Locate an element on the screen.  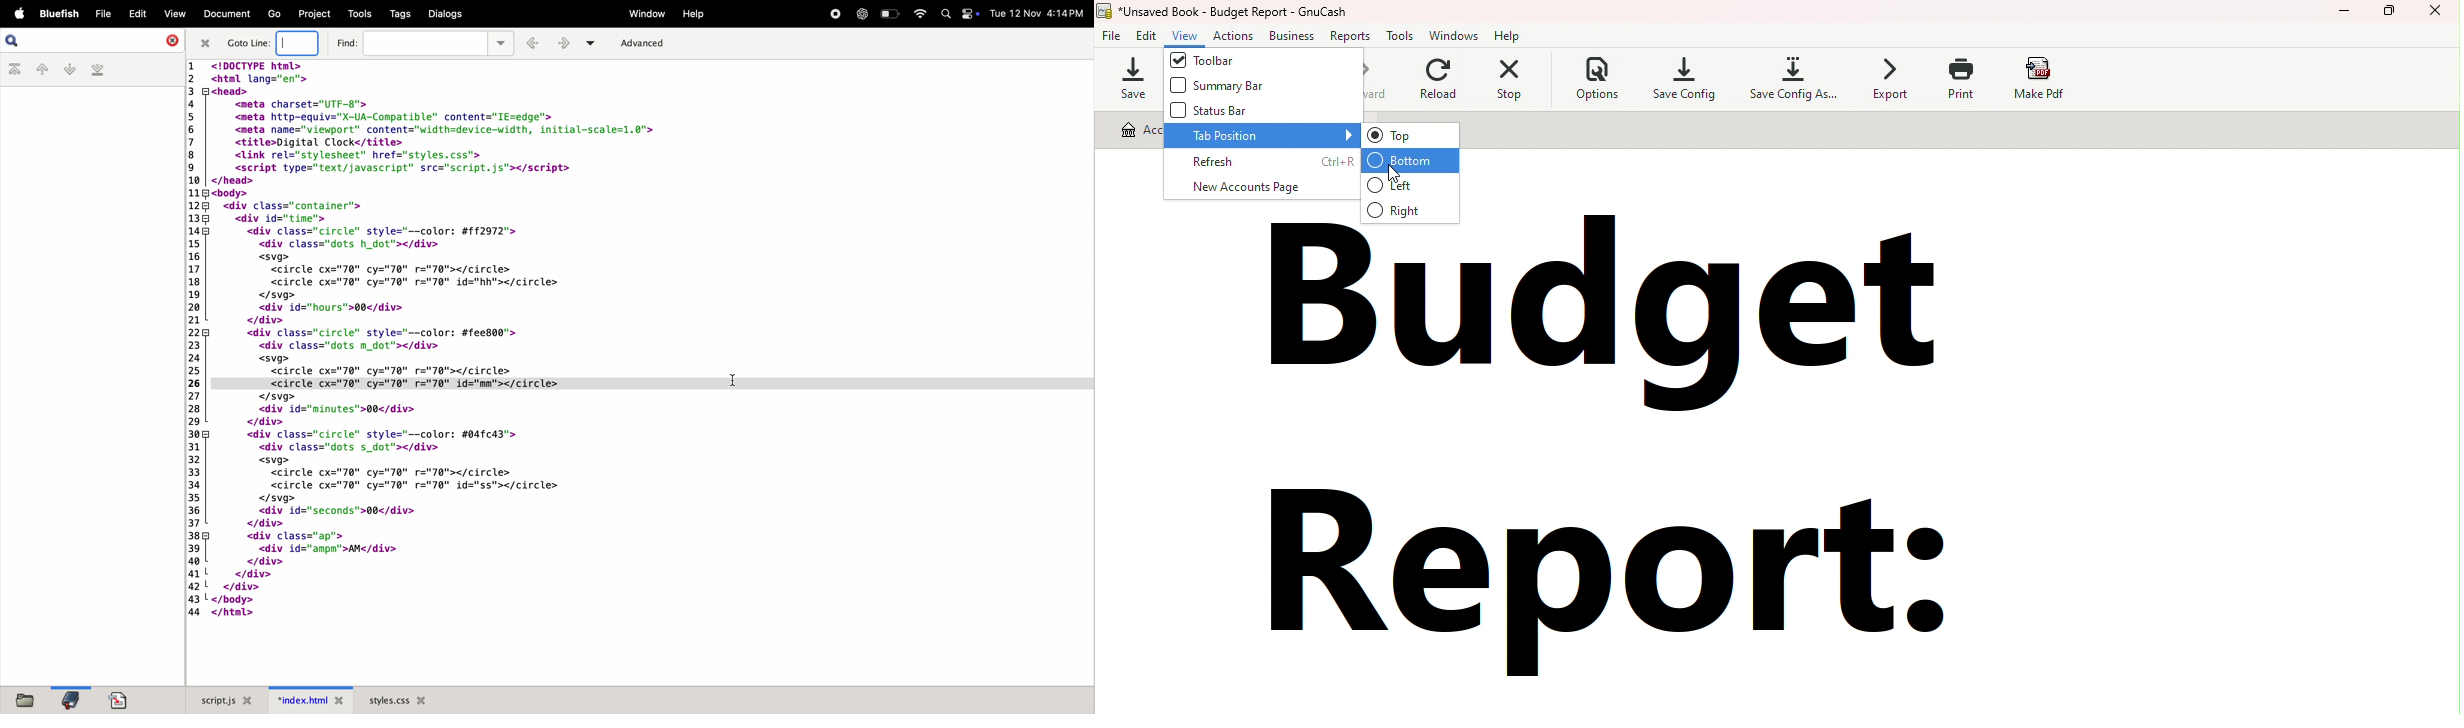
Control center is located at coordinates (972, 15).